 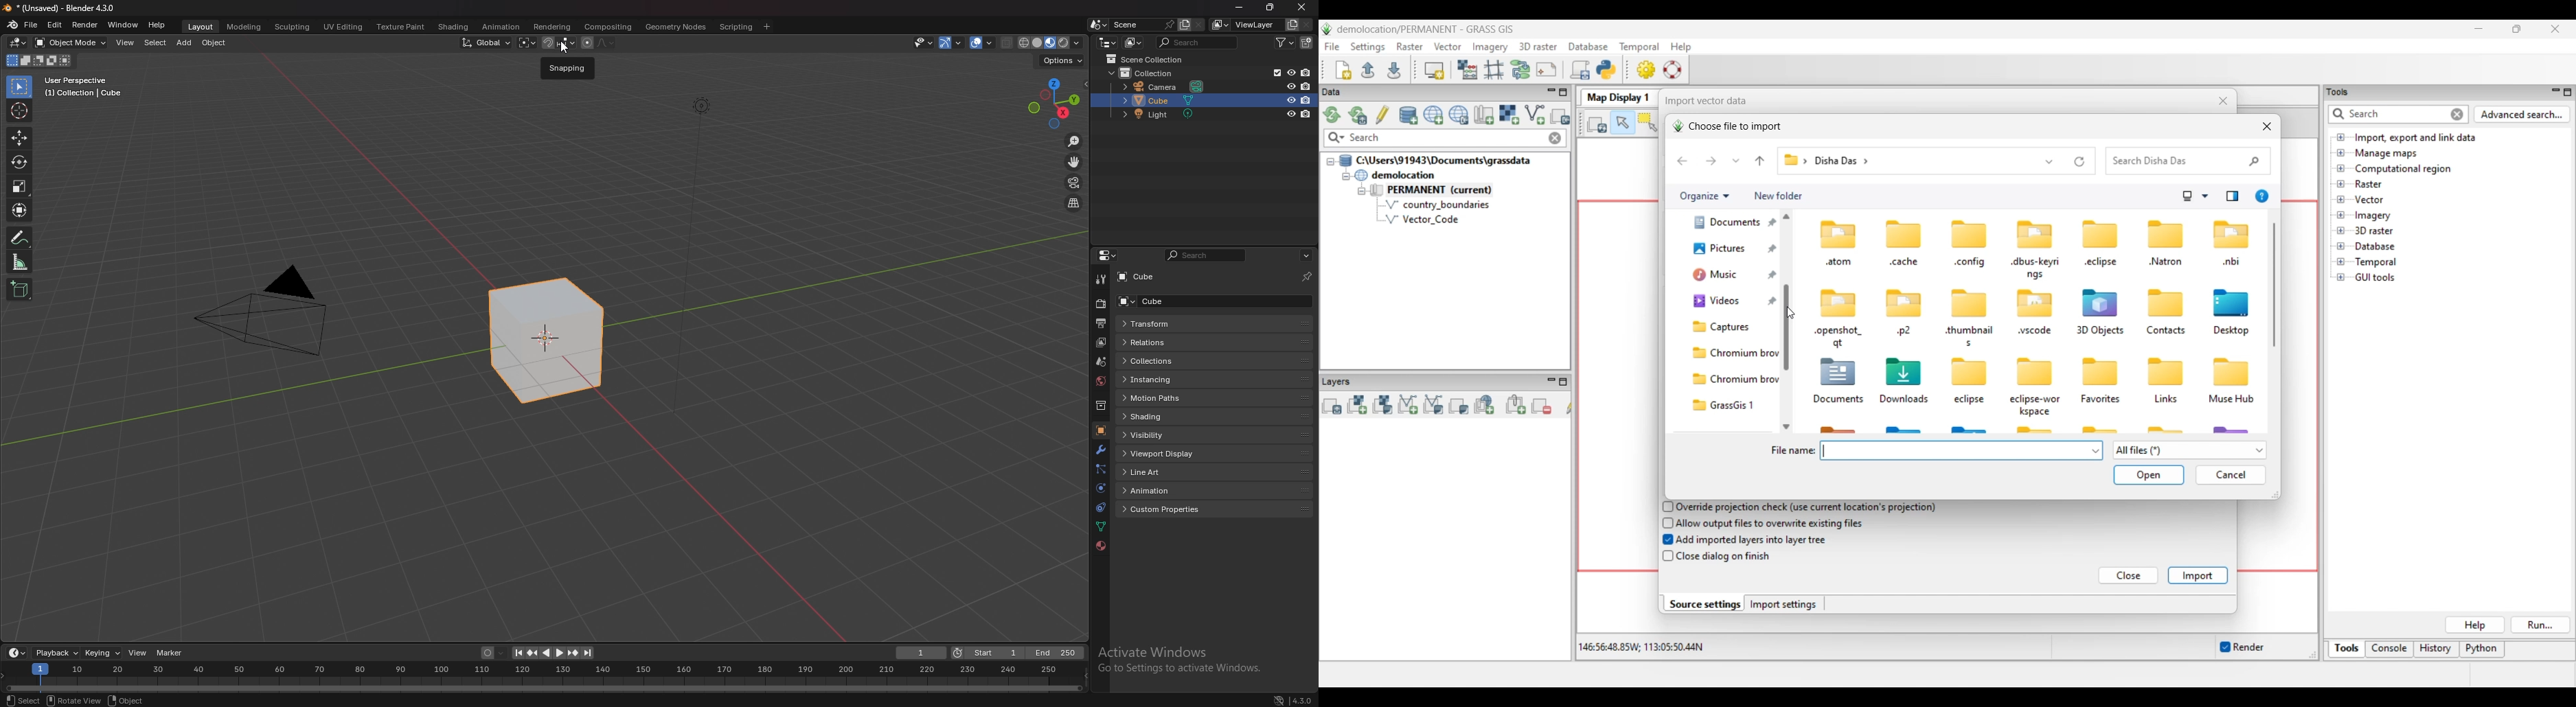 I want to click on options, so click(x=1306, y=255).